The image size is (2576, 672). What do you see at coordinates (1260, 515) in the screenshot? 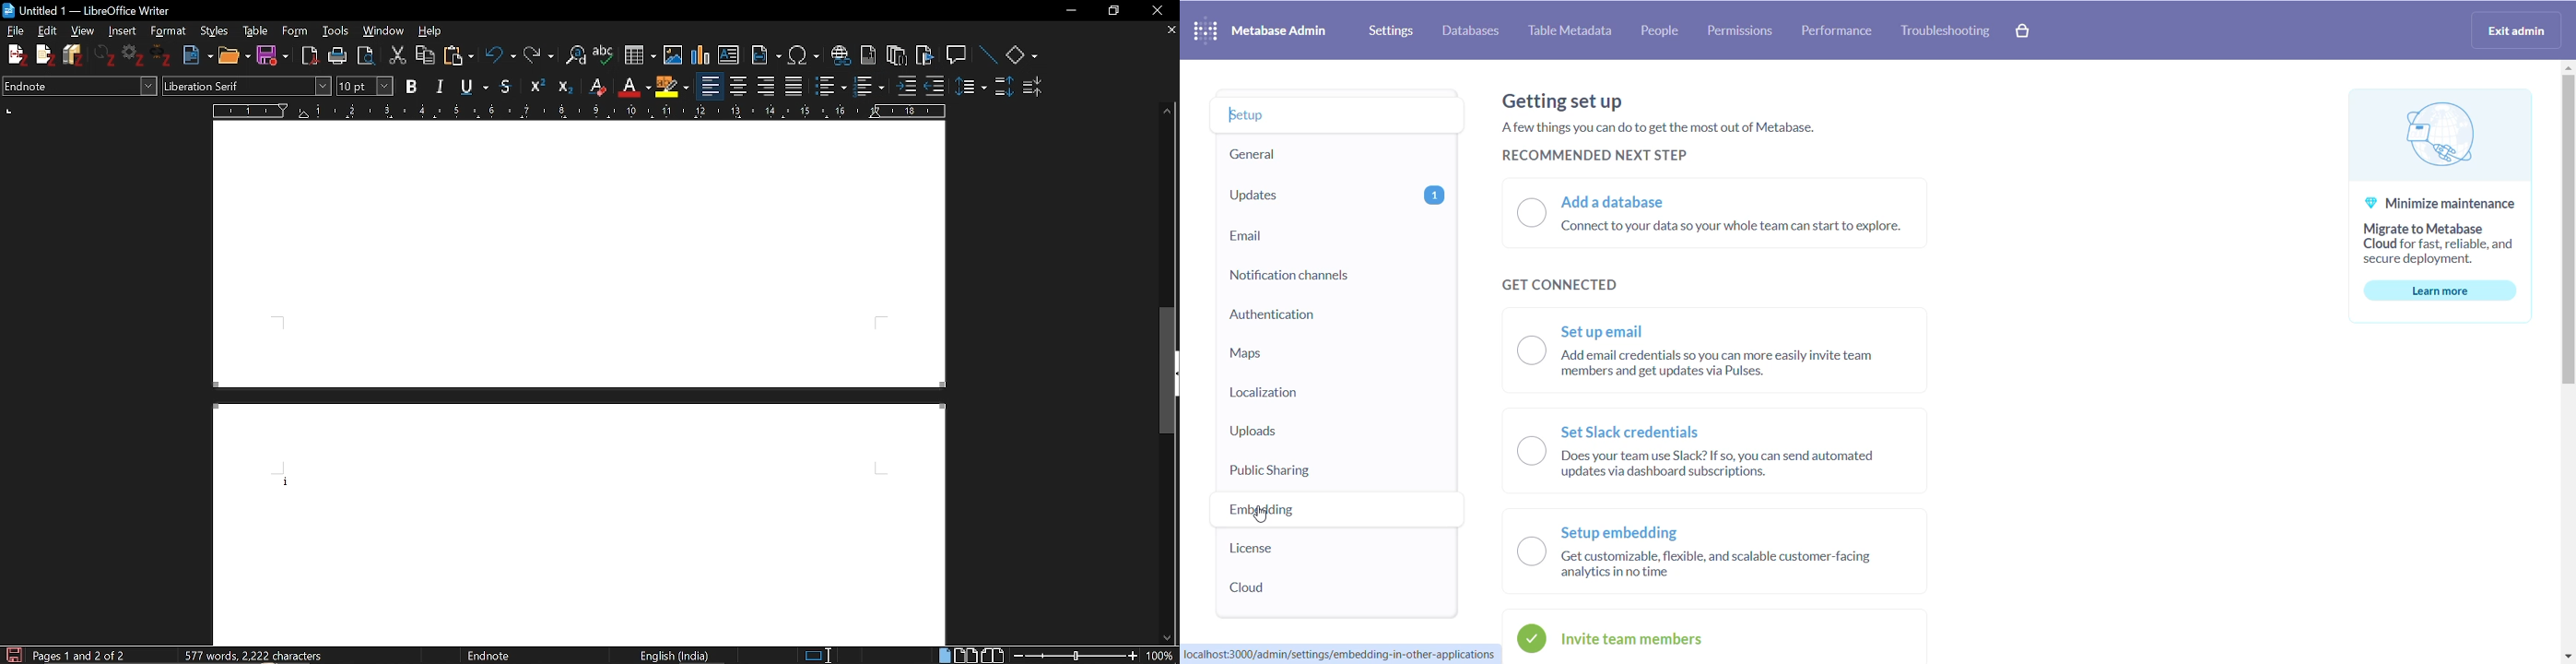
I see `cursor` at bounding box center [1260, 515].